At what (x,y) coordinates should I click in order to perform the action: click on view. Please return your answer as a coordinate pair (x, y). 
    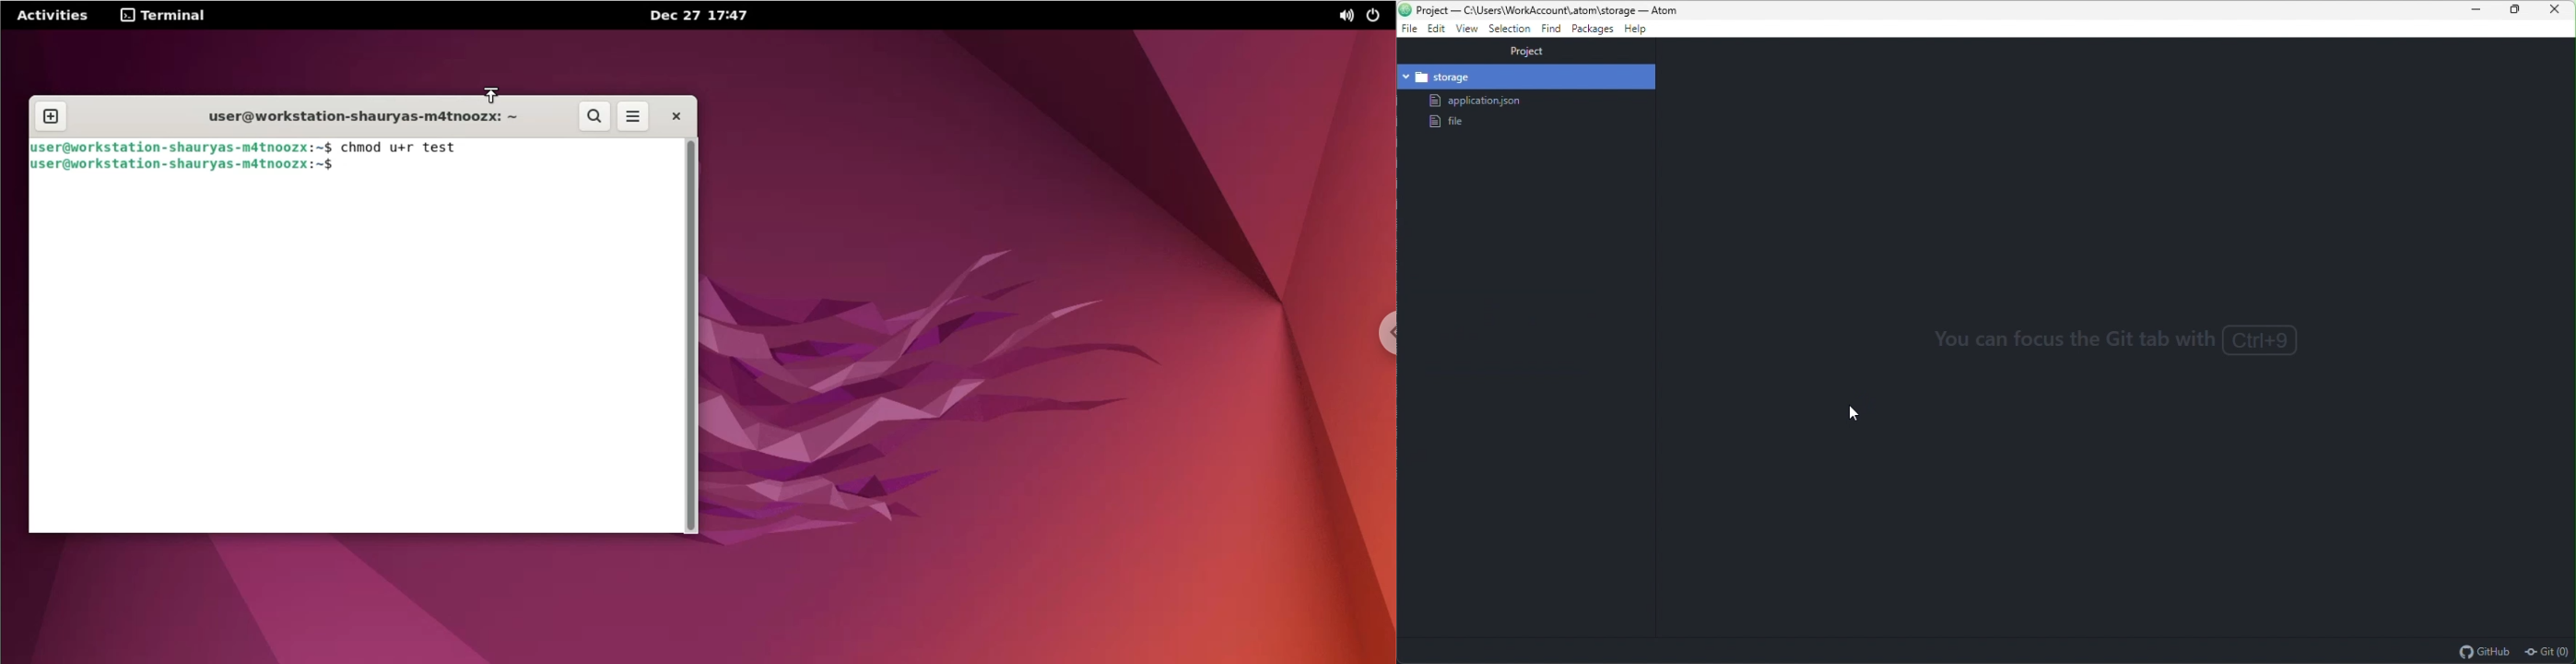
    Looking at the image, I should click on (1467, 30).